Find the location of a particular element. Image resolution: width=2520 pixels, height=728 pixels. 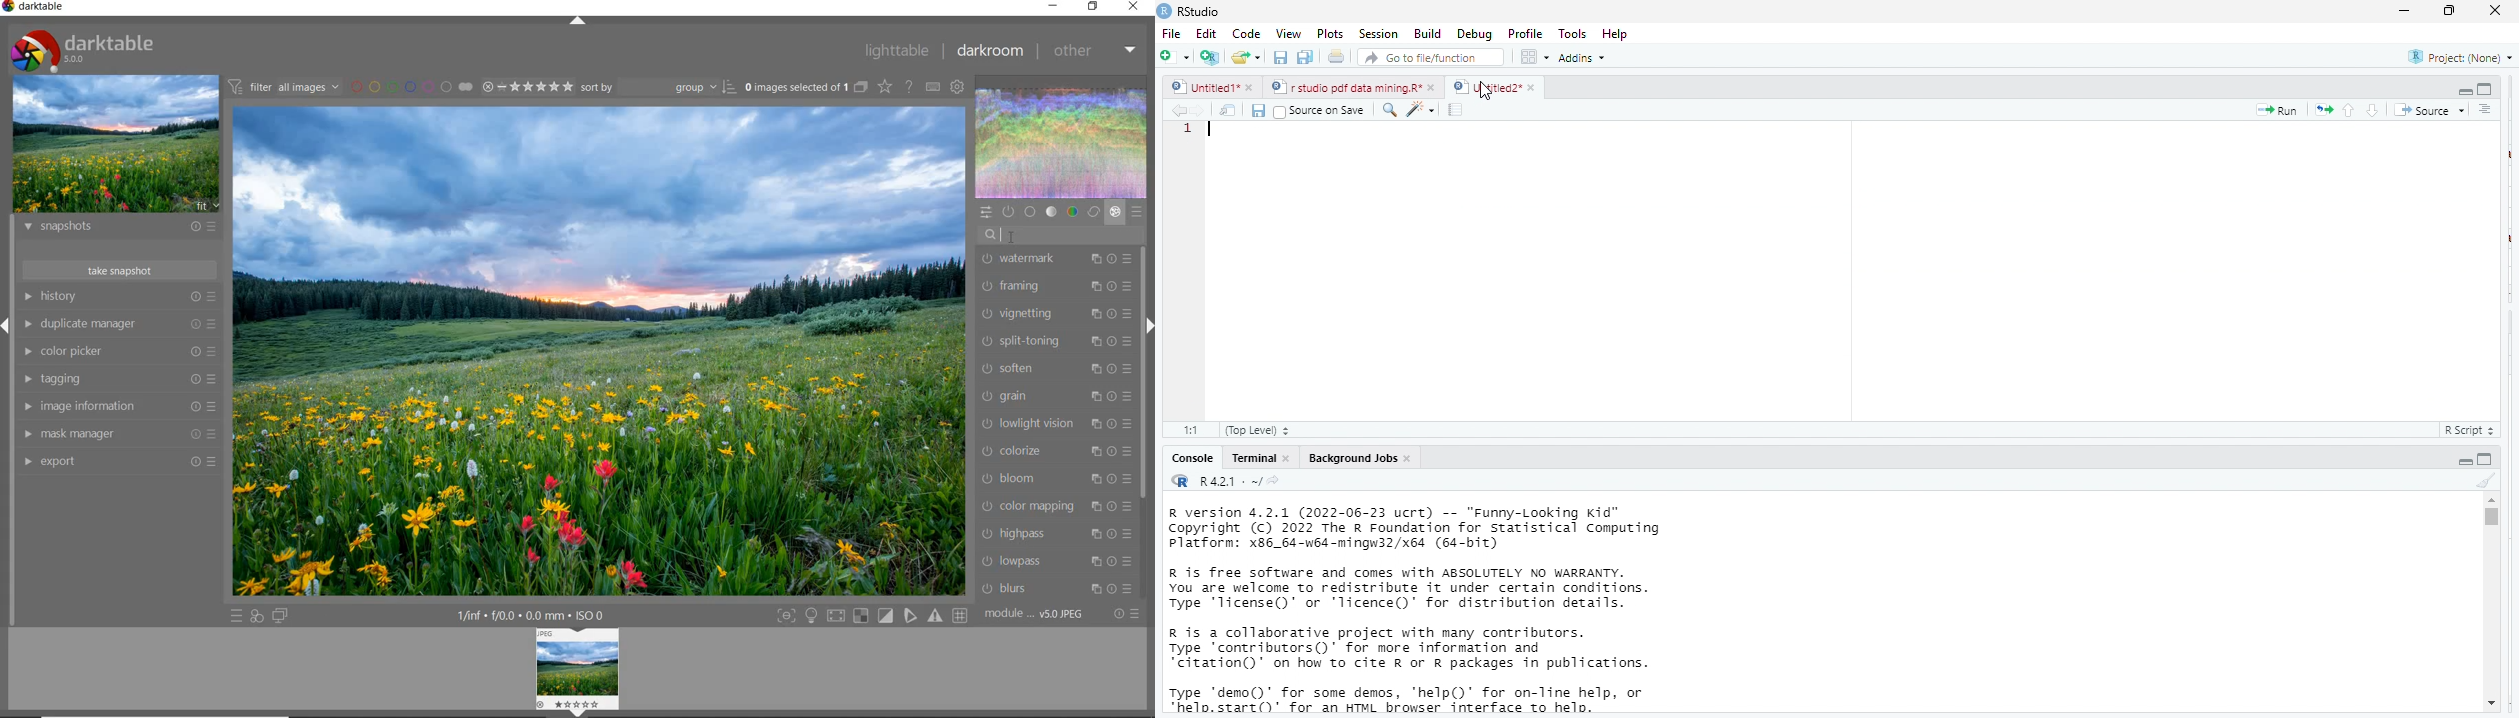

session is located at coordinates (1377, 34).